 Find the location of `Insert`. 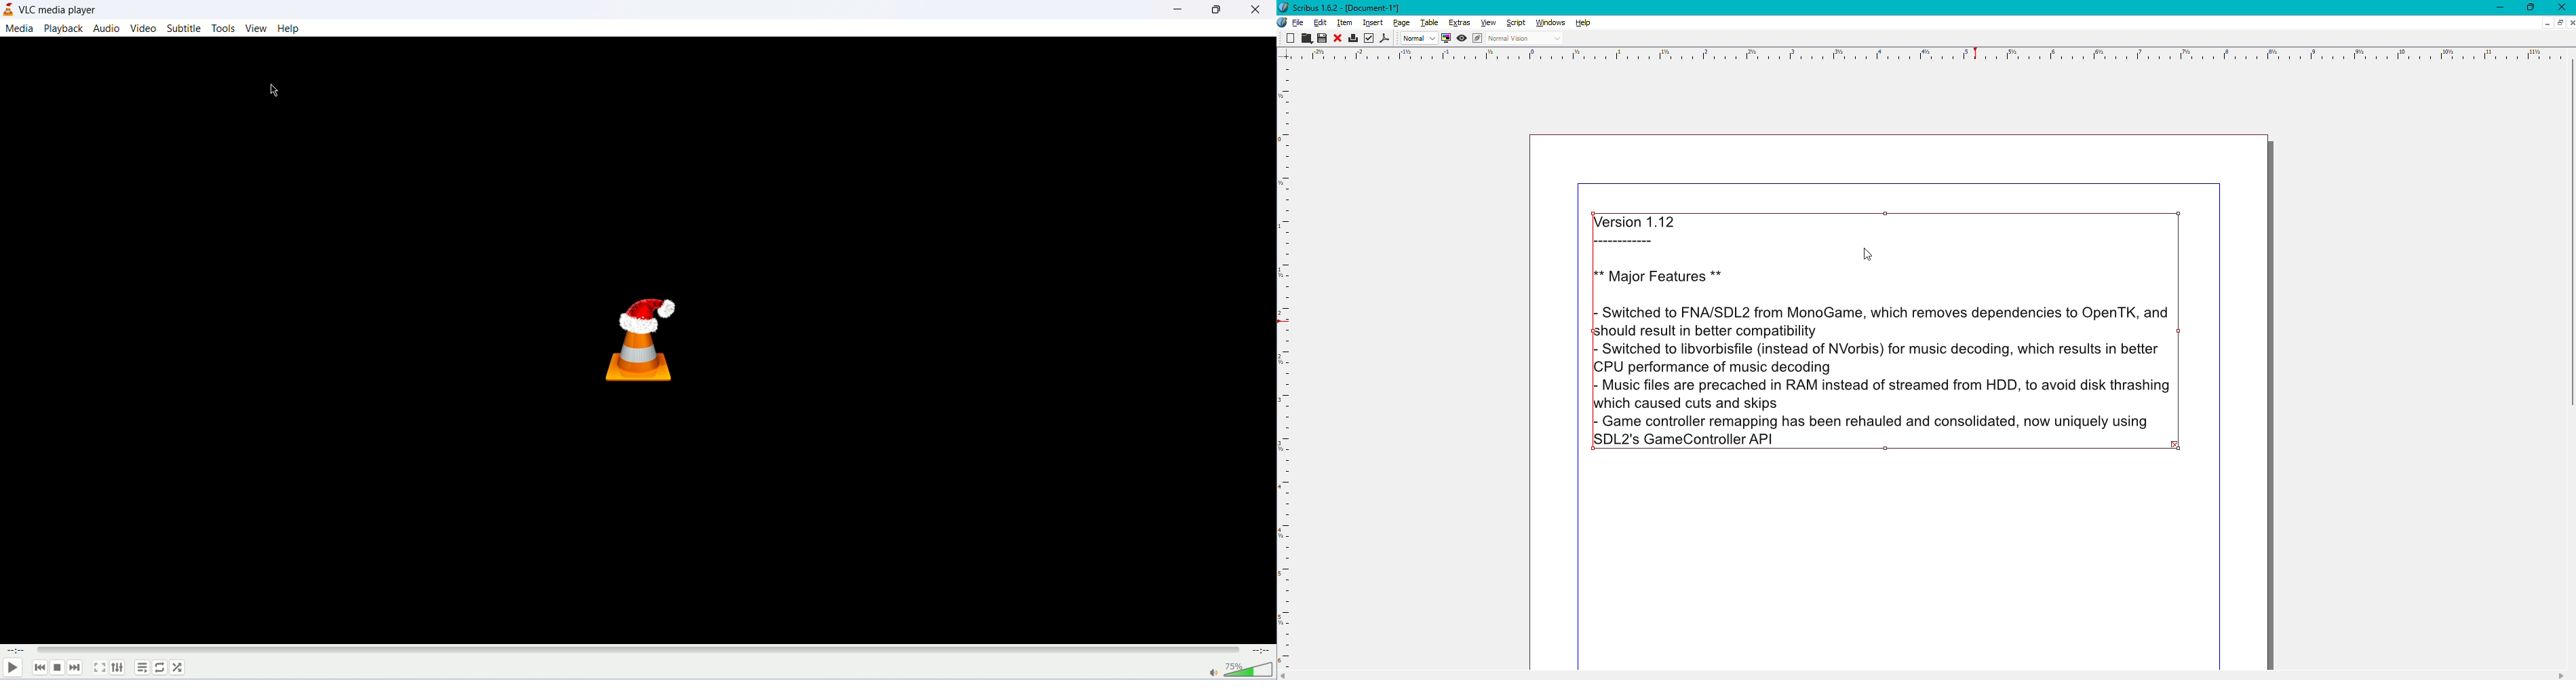

Insert is located at coordinates (1373, 22).